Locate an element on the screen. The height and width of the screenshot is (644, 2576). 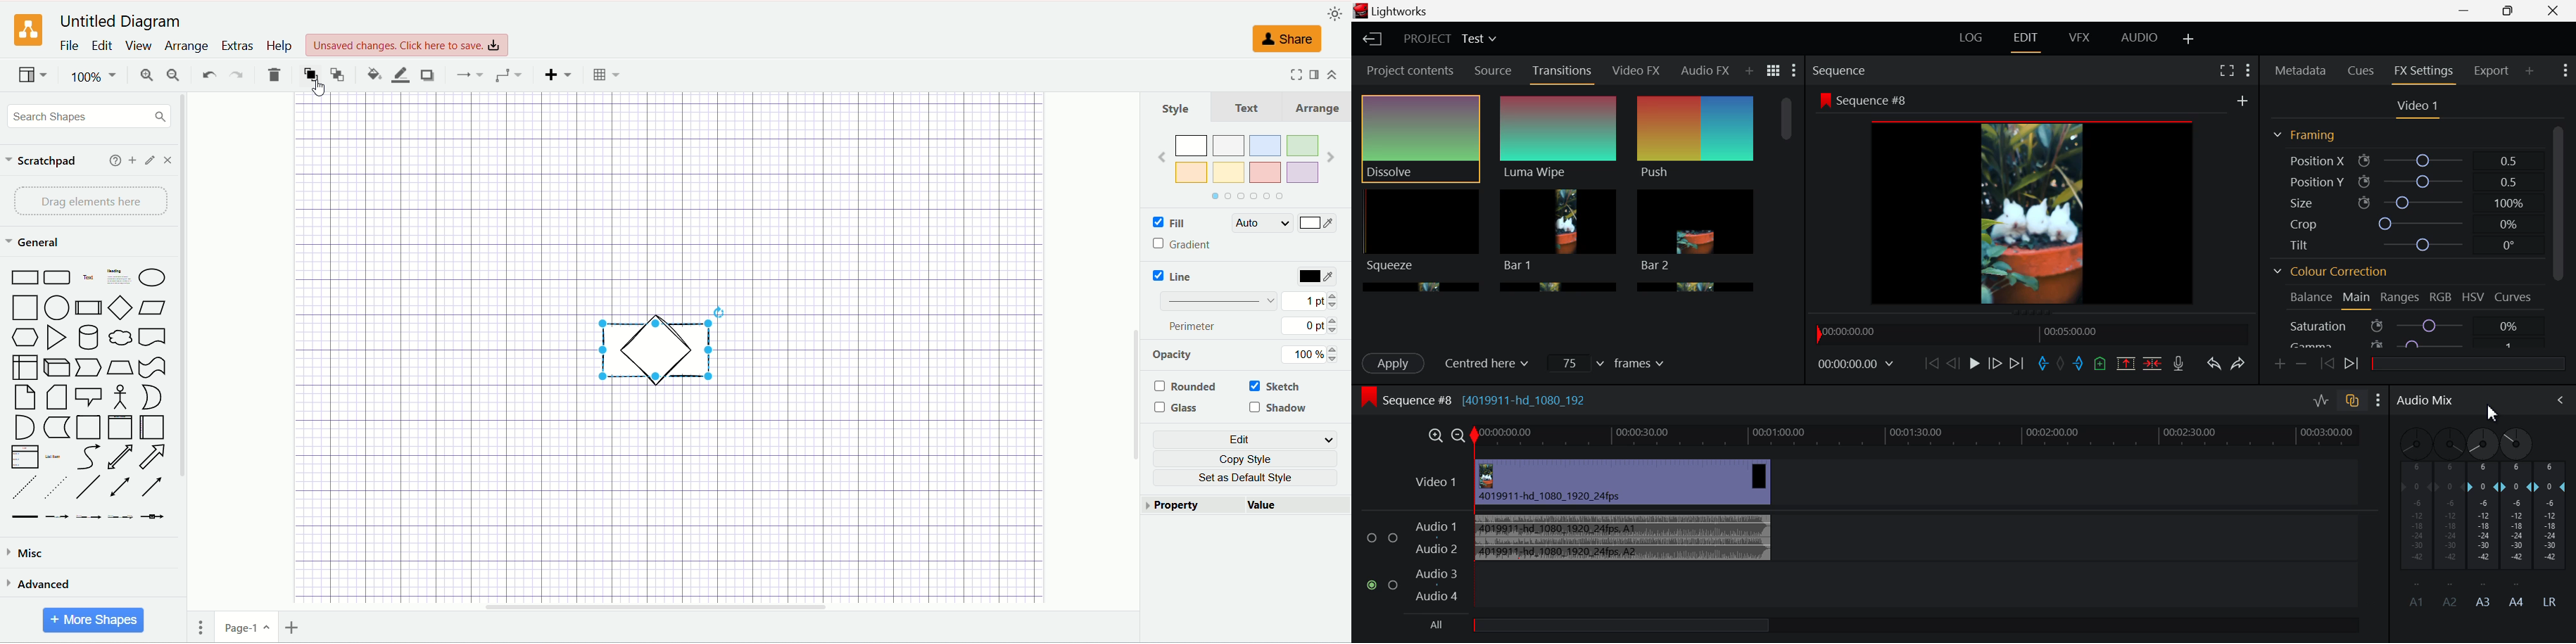
view is located at coordinates (32, 75).